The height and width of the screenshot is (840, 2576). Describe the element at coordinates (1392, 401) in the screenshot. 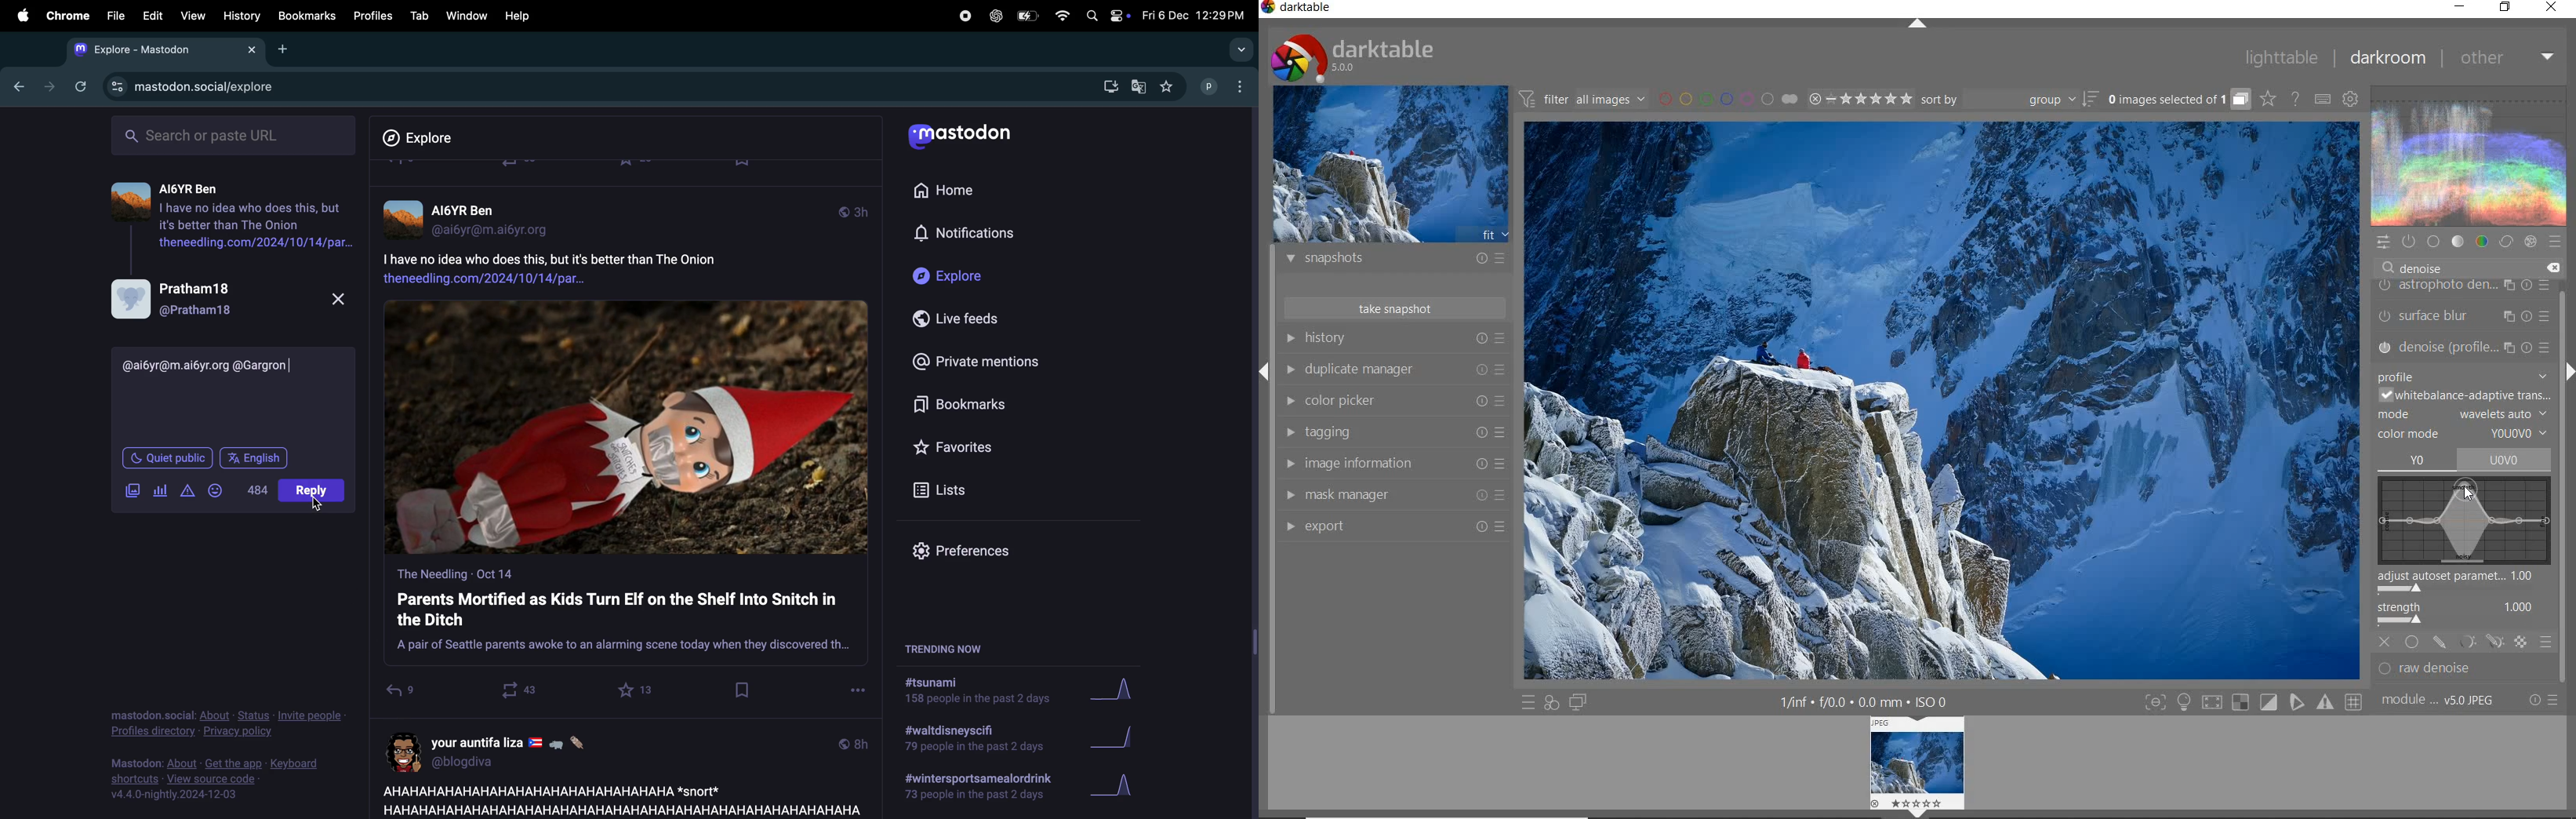

I see `color picker` at that location.